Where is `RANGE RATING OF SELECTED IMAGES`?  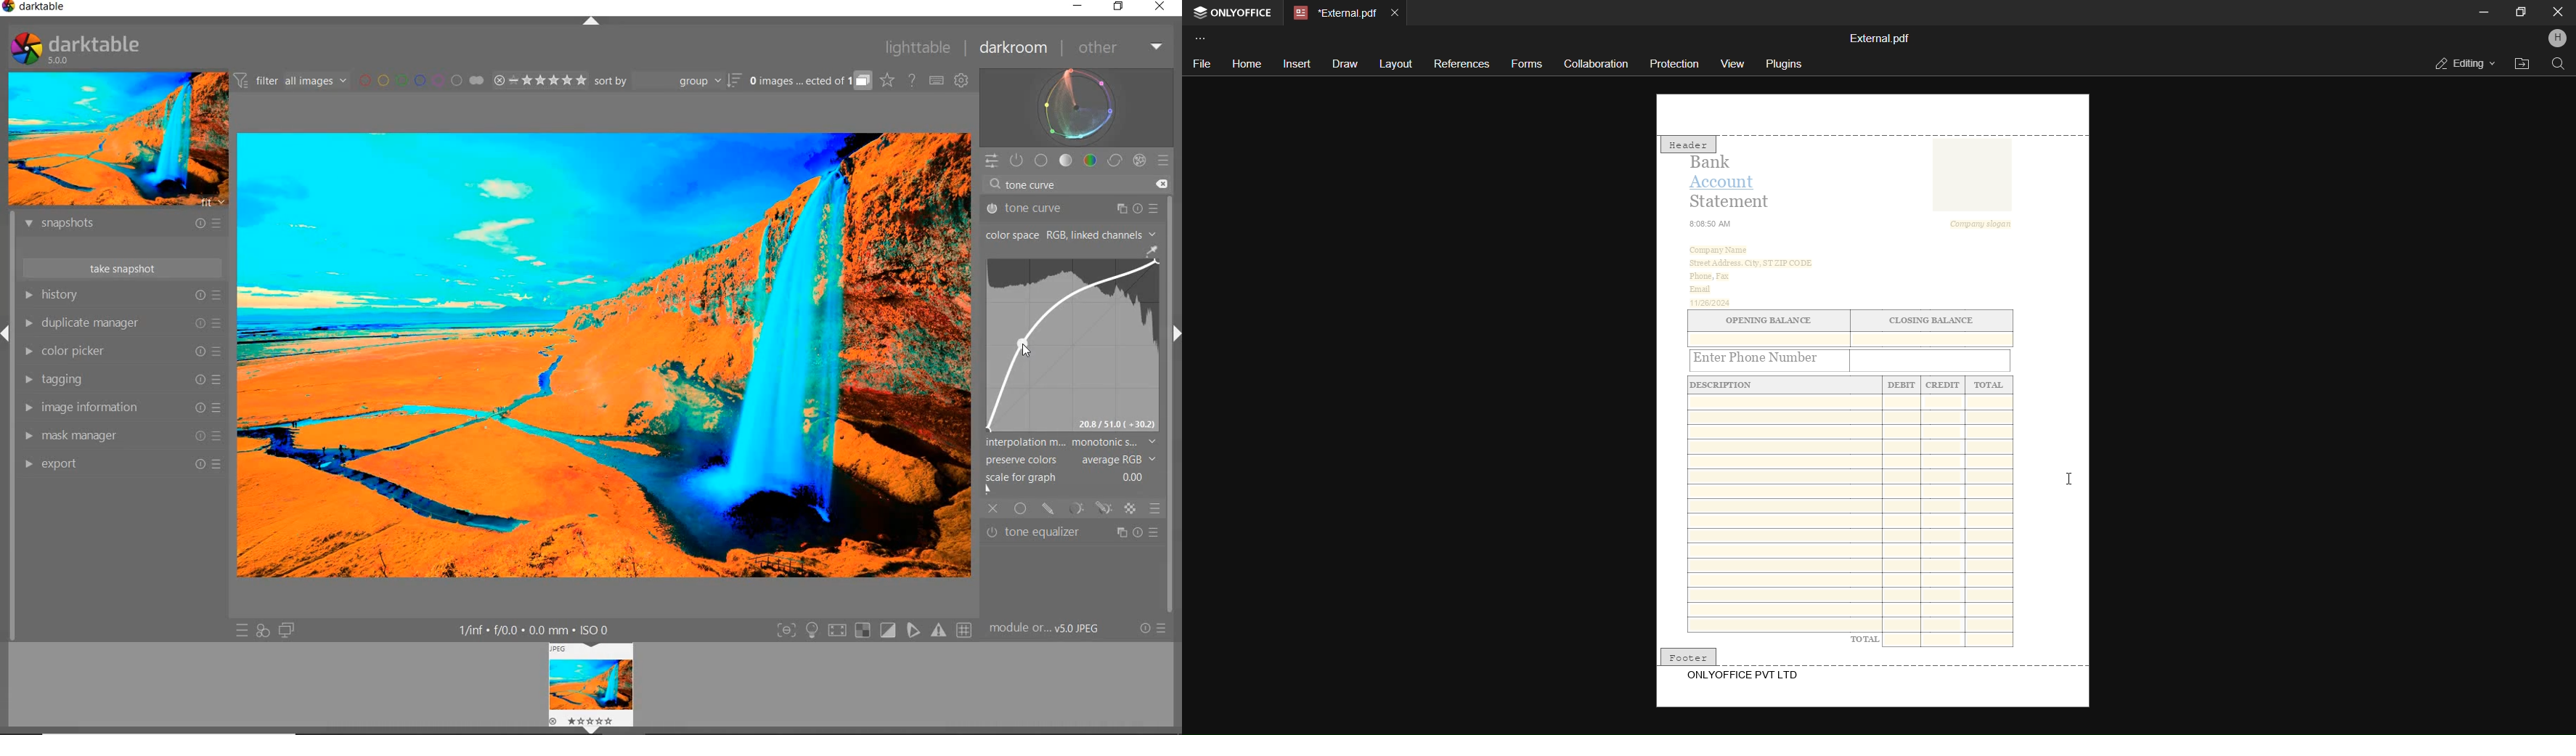
RANGE RATING OF SELECTED IMAGES is located at coordinates (540, 80).